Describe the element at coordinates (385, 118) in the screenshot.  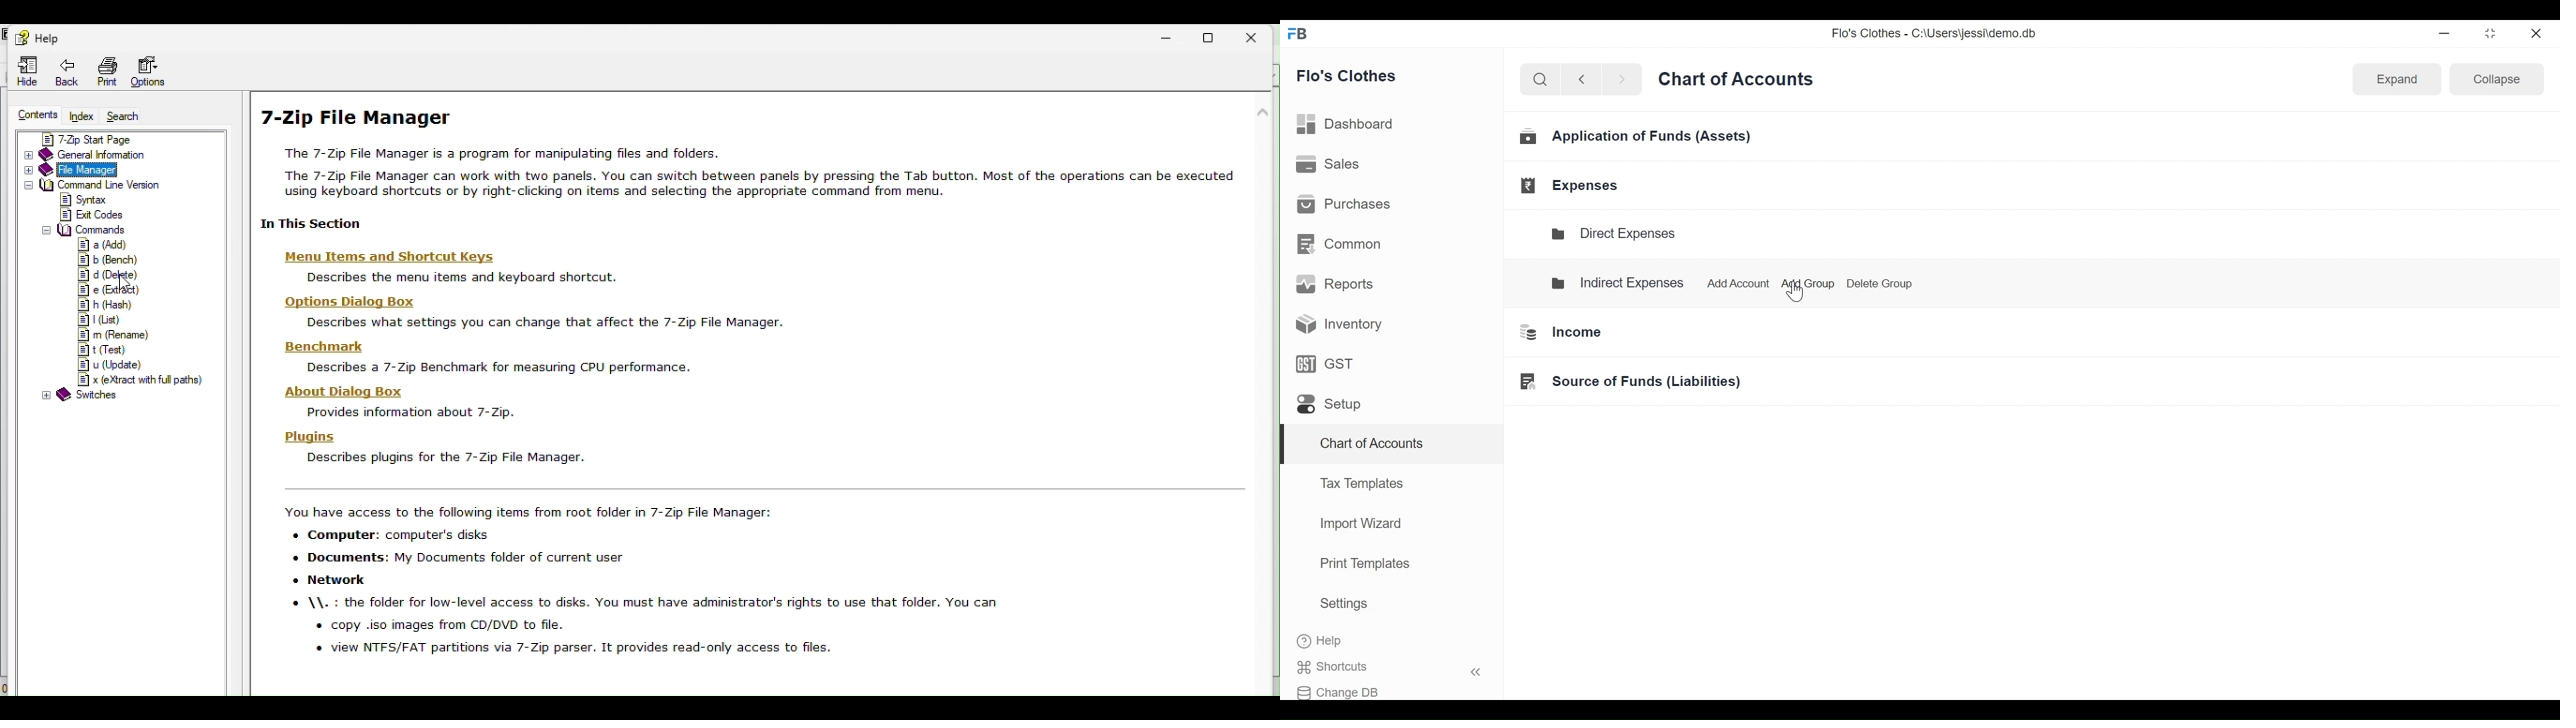
I see `| 7-Zip File Manager` at that location.